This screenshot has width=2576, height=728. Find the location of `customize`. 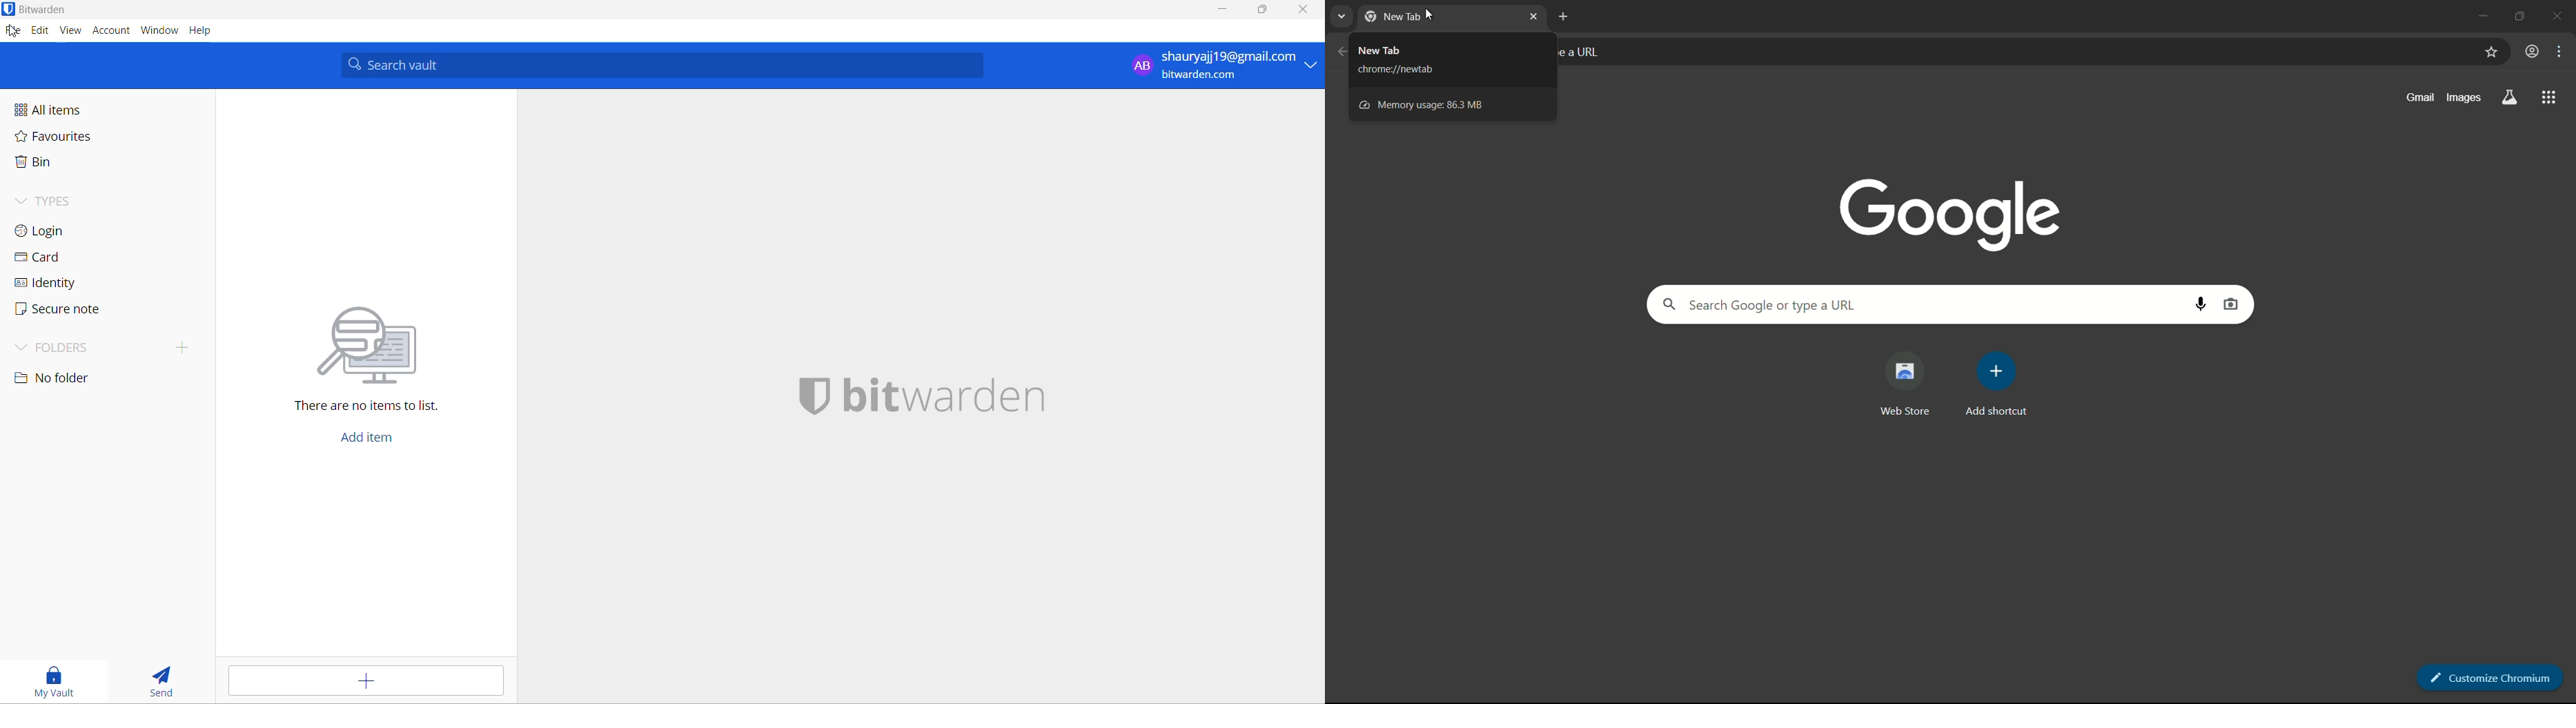

customize is located at coordinates (2562, 52).